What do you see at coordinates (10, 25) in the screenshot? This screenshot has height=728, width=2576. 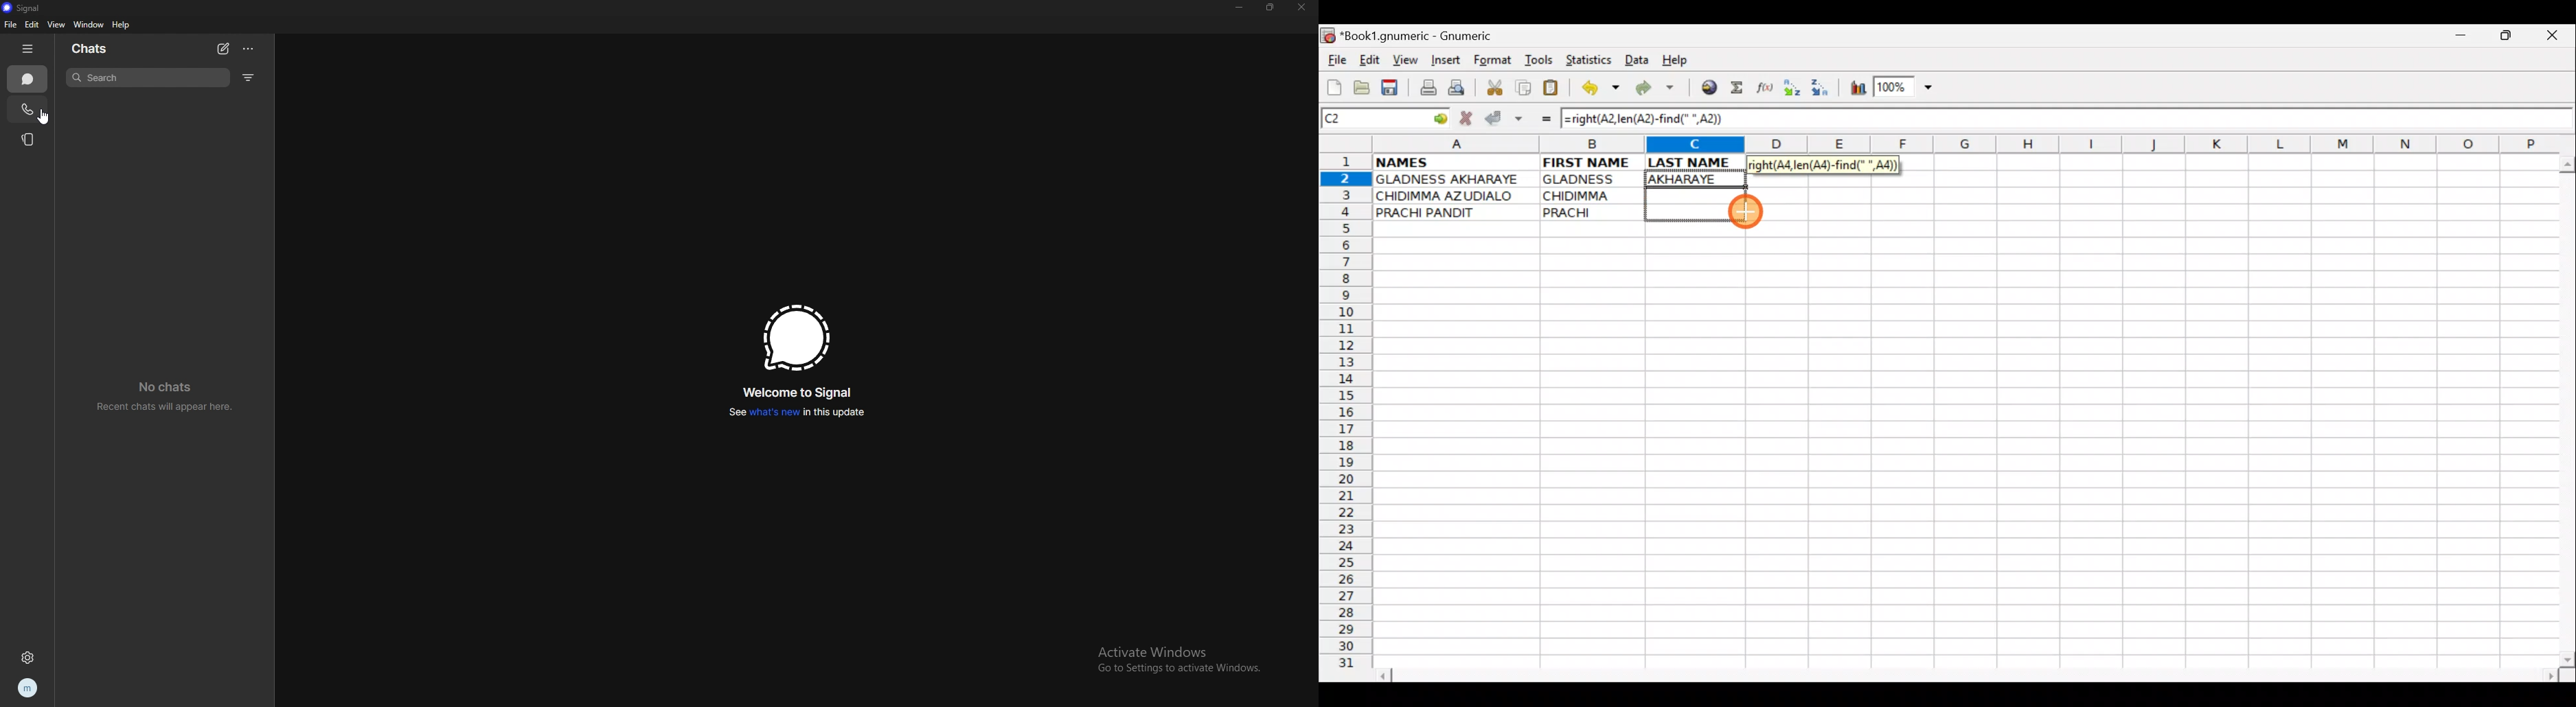 I see `file` at bounding box center [10, 25].